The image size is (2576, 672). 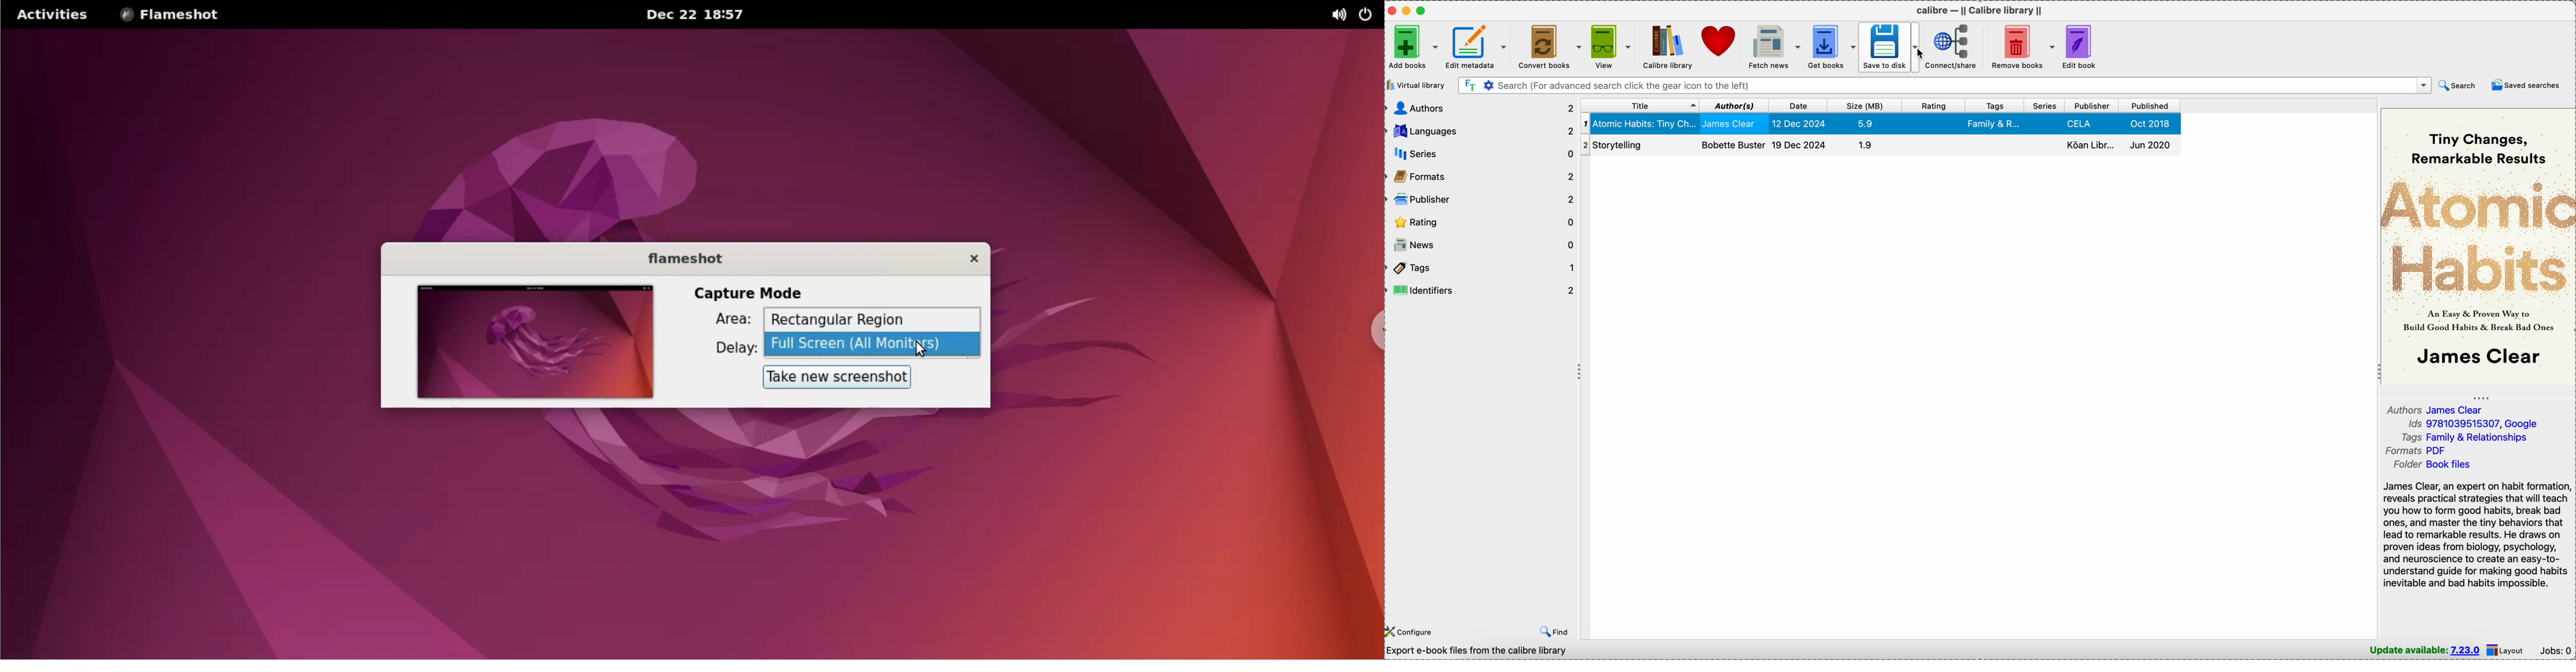 What do you see at coordinates (1667, 46) in the screenshot?
I see `Calibre library` at bounding box center [1667, 46].